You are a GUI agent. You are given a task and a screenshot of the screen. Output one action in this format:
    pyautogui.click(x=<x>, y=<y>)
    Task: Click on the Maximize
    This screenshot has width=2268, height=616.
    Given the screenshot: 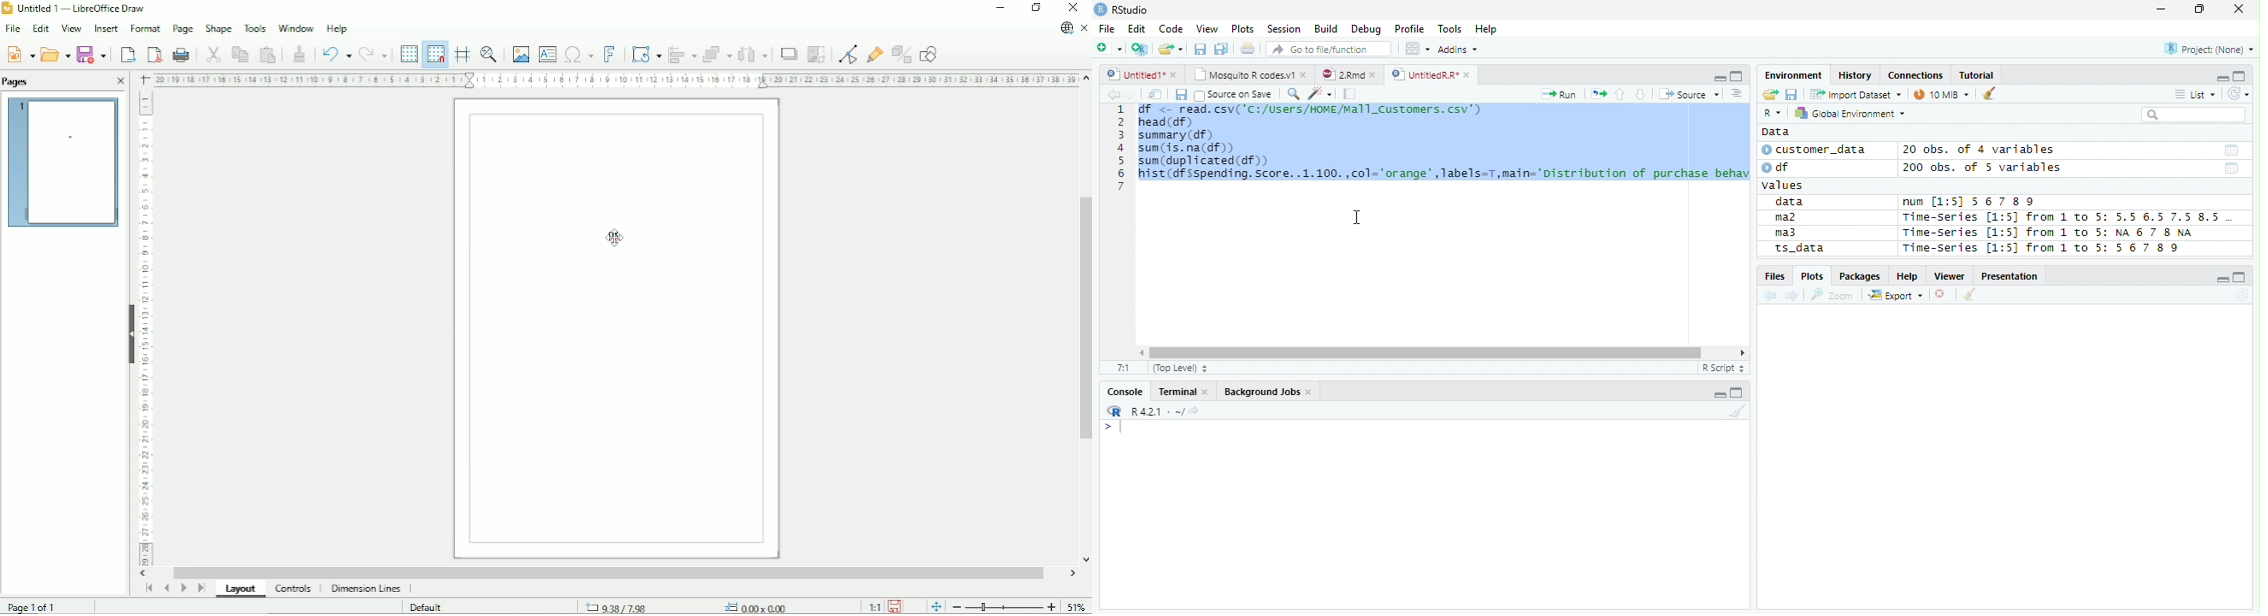 What is the action you would take?
    pyautogui.click(x=1738, y=393)
    